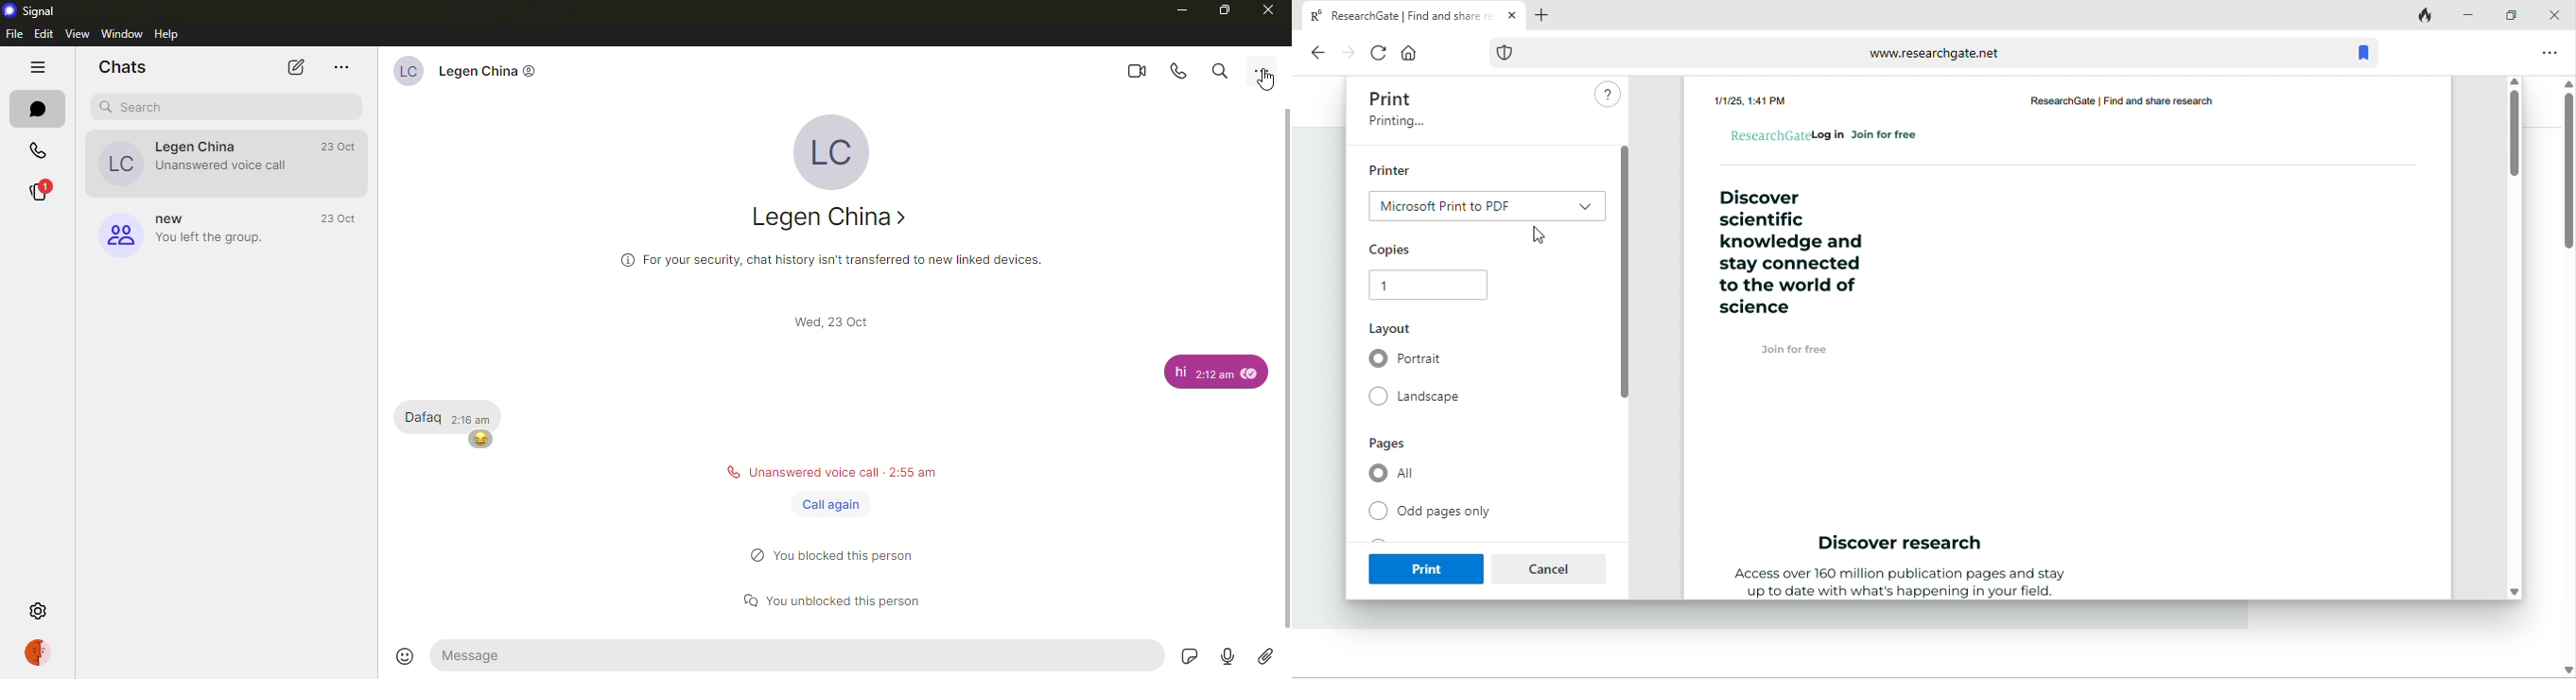  What do you see at coordinates (1265, 70) in the screenshot?
I see `more` at bounding box center [1265, 70].